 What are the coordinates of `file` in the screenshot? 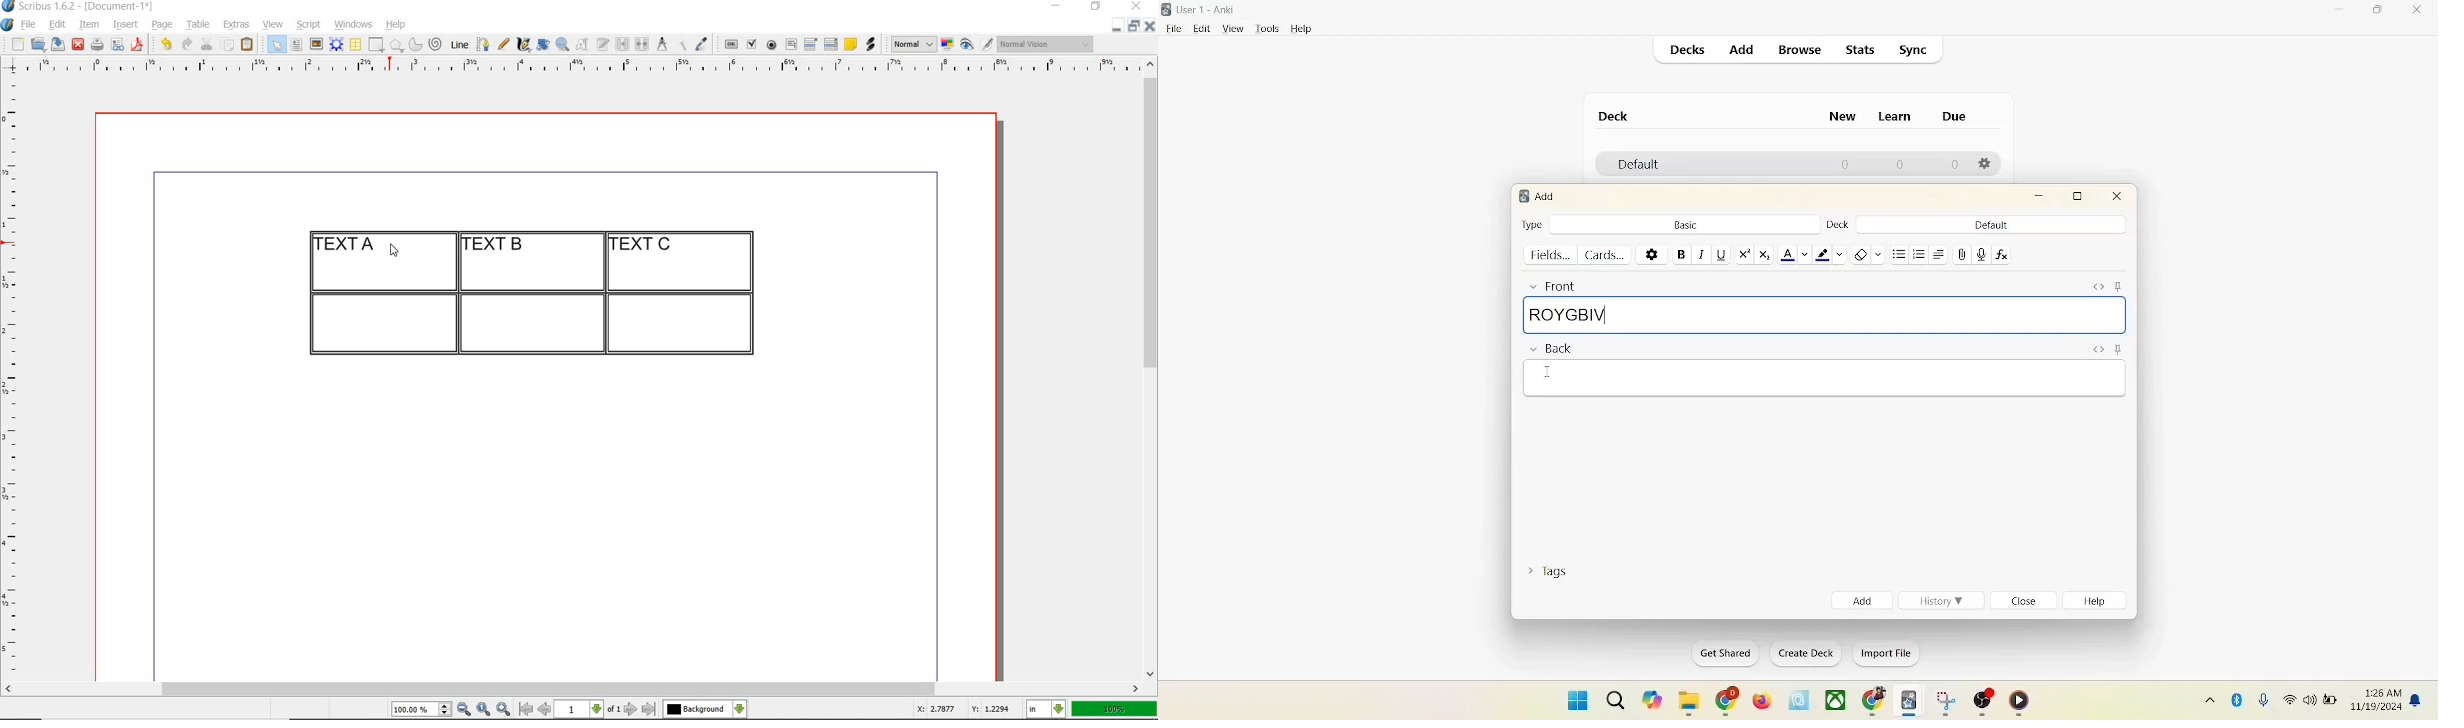 It's located at (1171, 29).